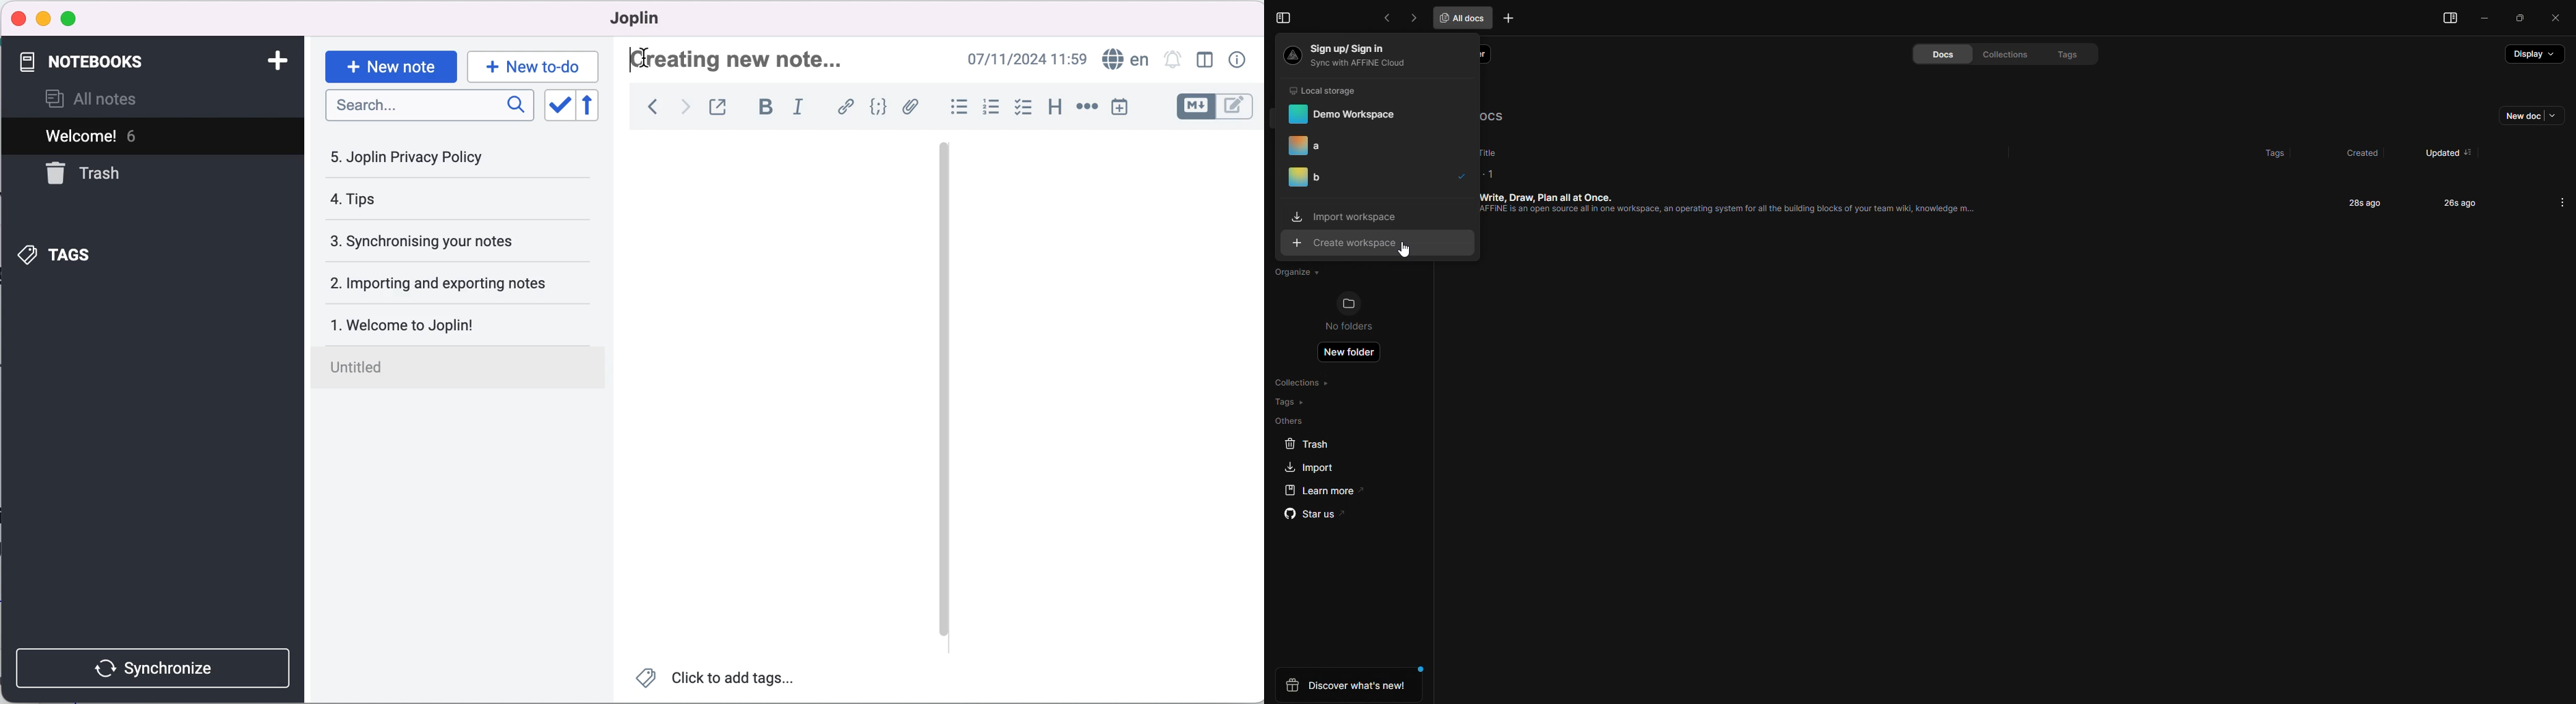 The width and height of the screenshot is (2576, 728). I want to click on insert time, so click(1124, 109).